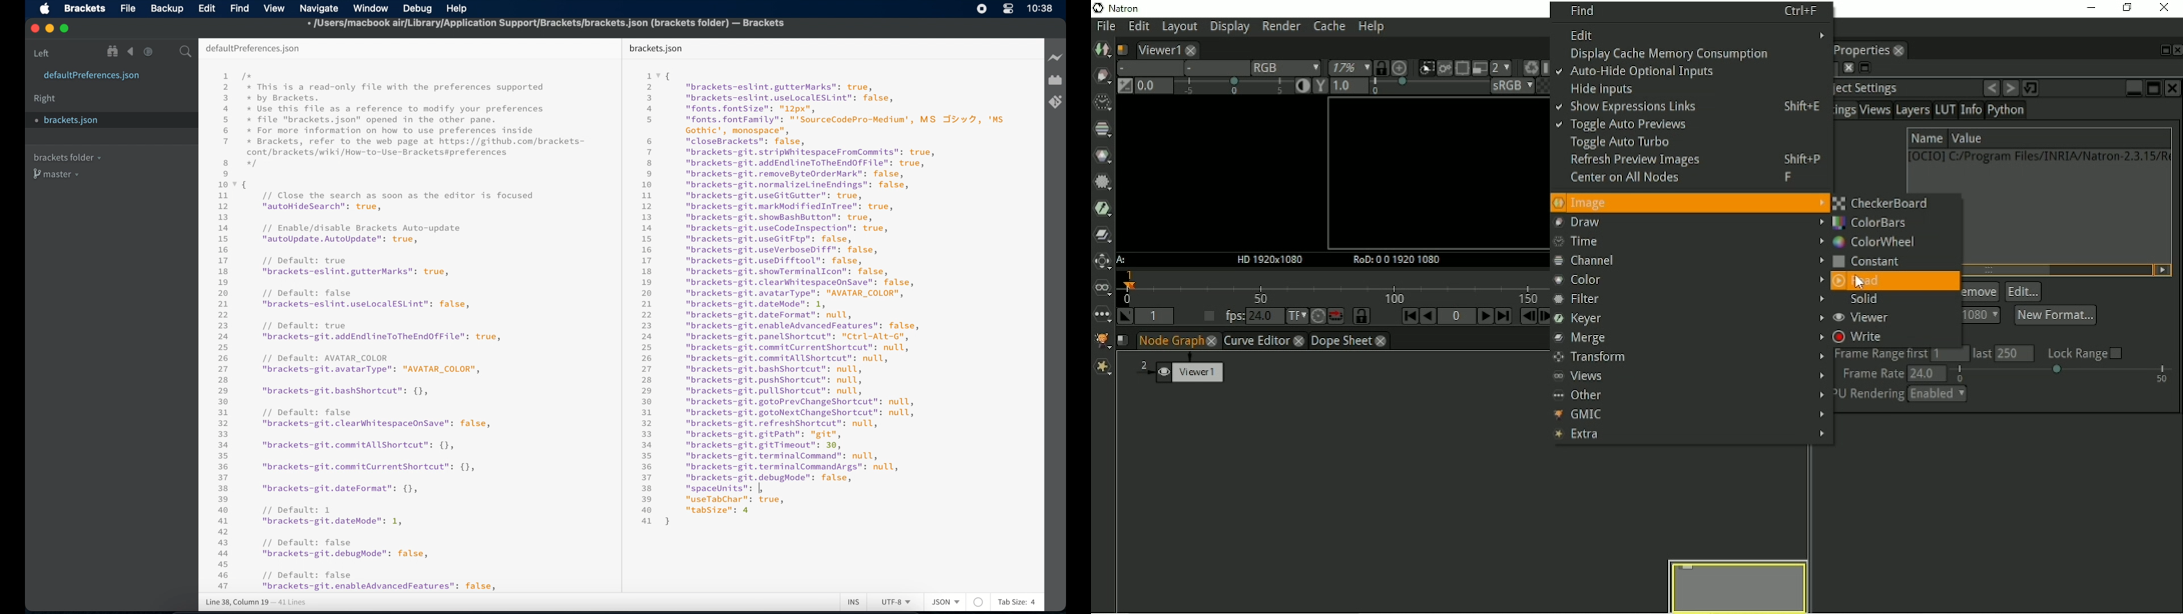  What do you see at coordinates (371, 9) in the screenshot?
I see `window` at bounding box center [371, 9].